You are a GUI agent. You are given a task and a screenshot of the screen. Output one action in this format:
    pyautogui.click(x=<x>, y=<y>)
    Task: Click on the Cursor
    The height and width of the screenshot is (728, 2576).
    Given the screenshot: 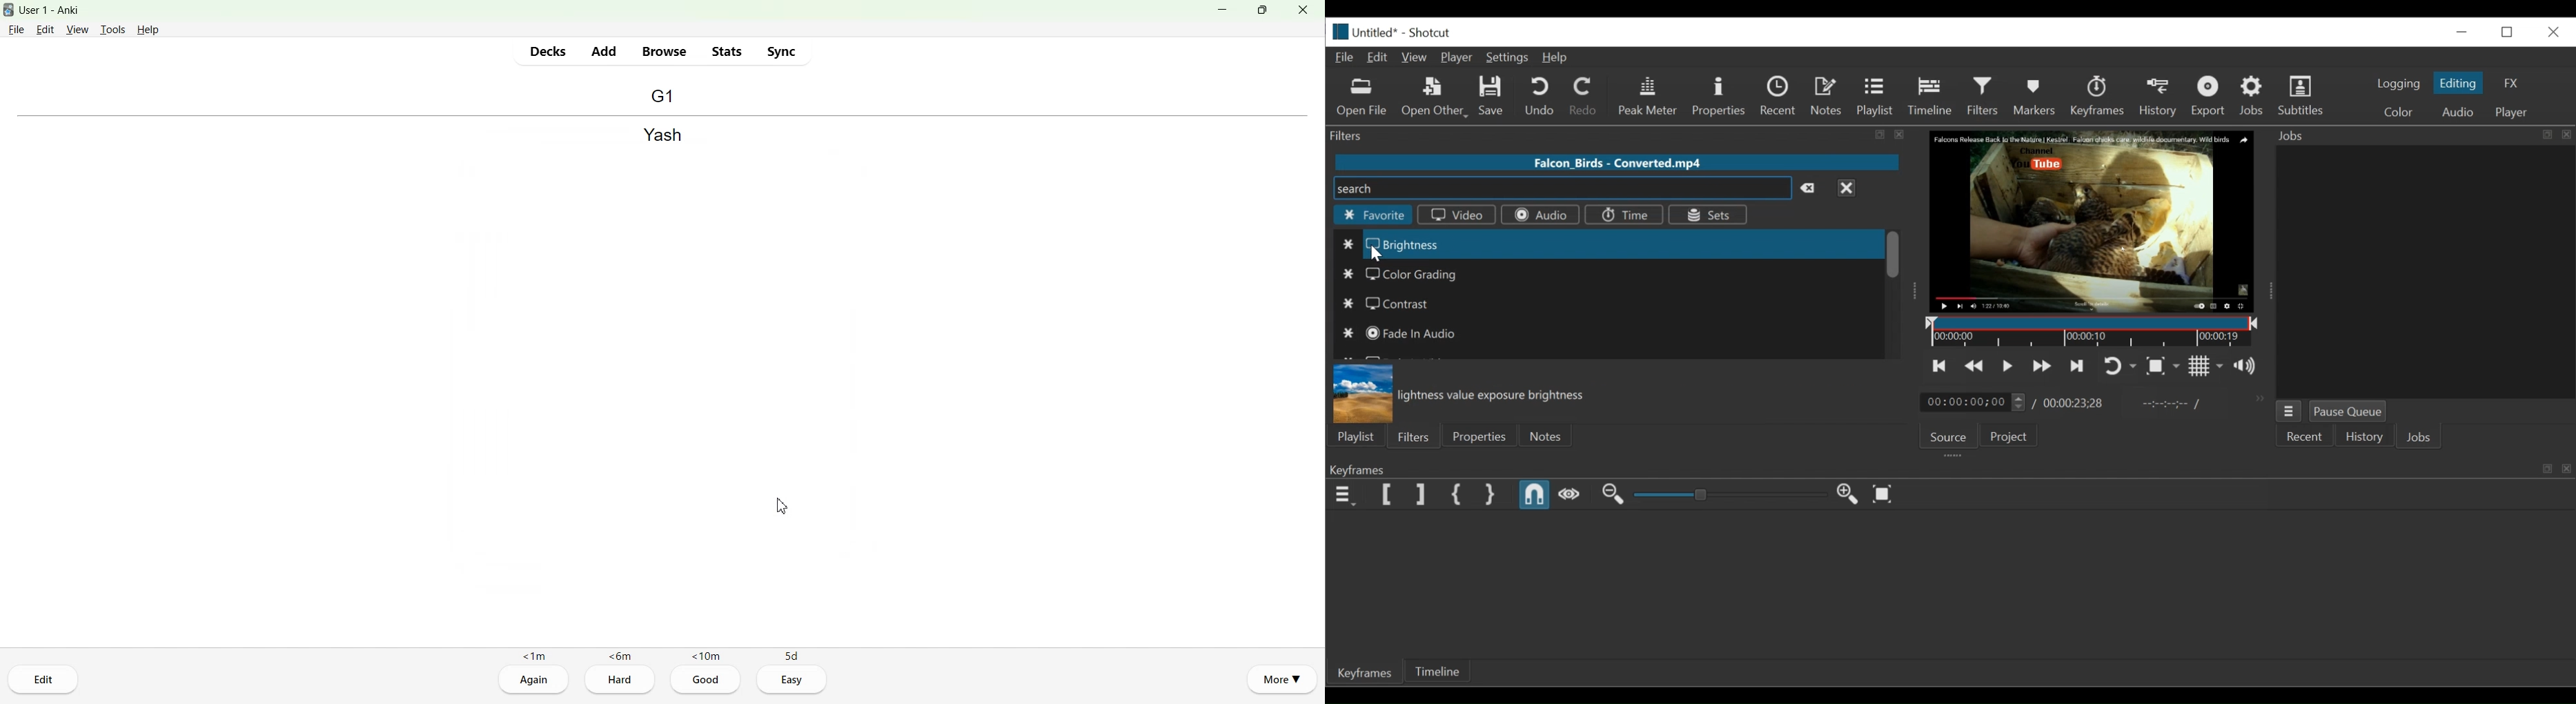 What is the action you would take?
    pyautogui.click(x=782, y=505)
    